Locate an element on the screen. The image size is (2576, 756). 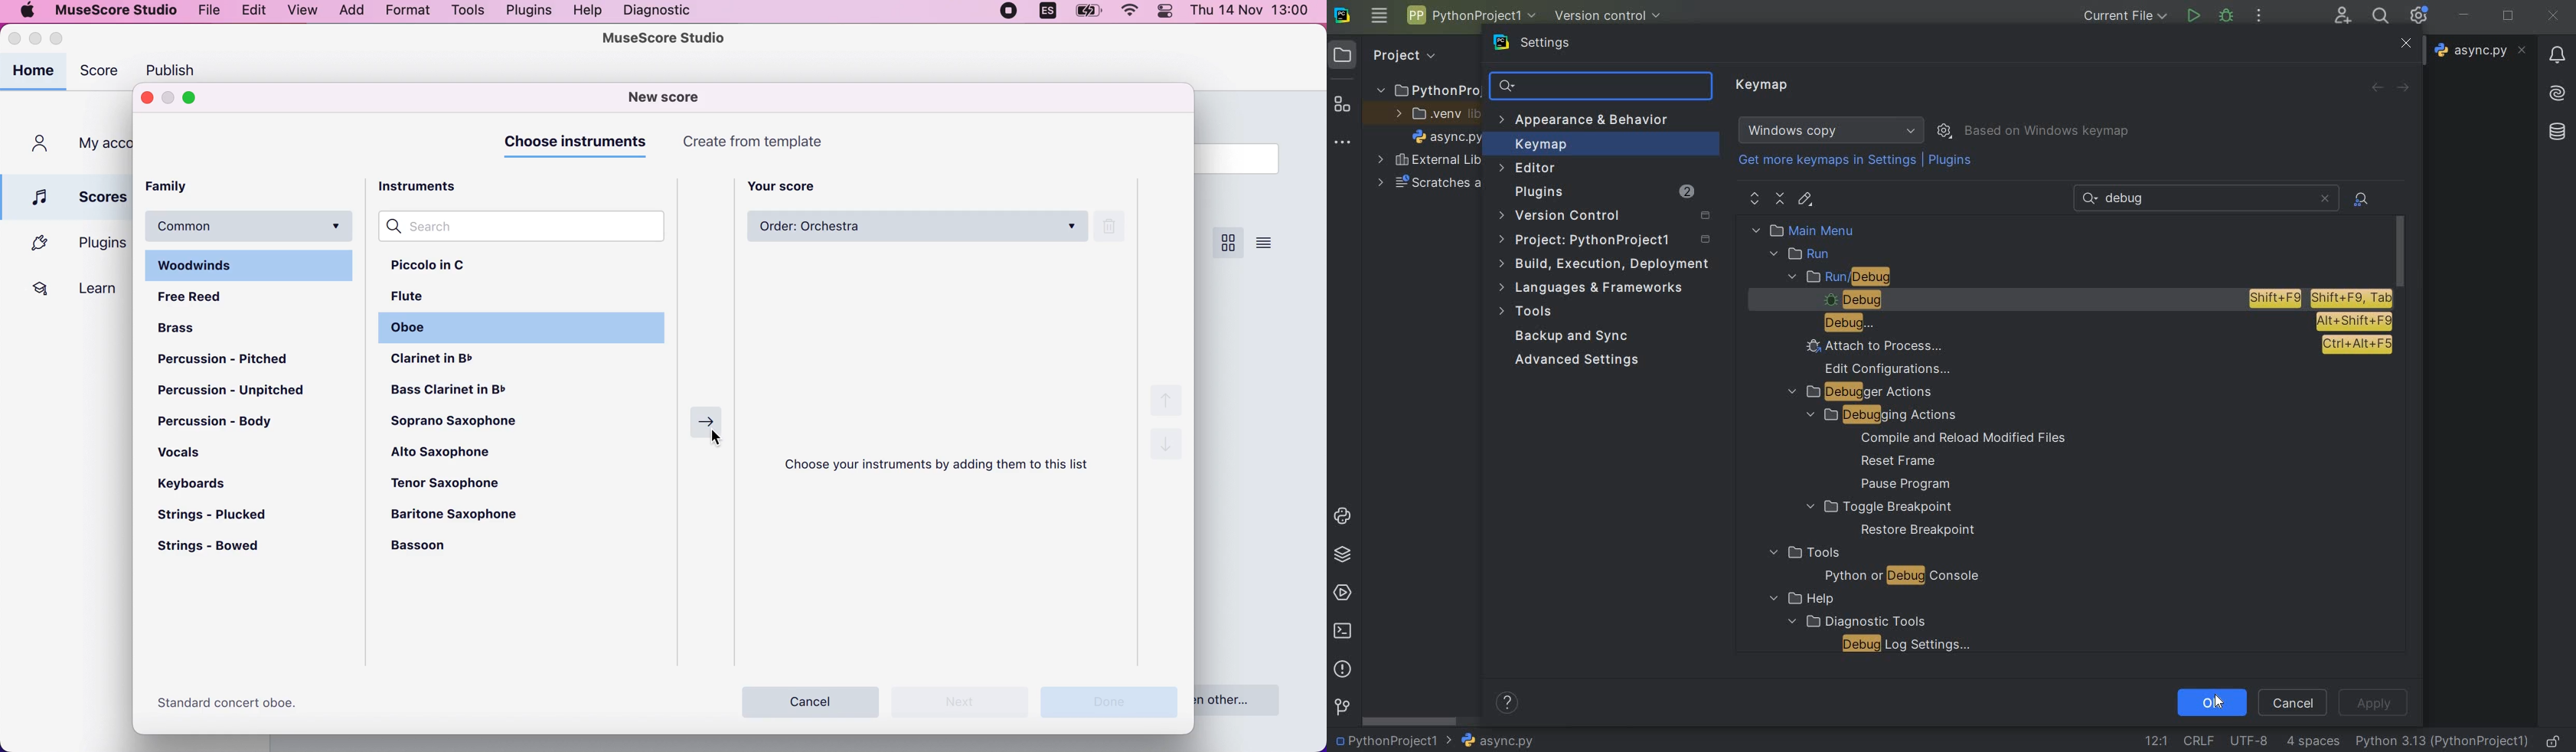
free reed is located at coordinates (198, 296).